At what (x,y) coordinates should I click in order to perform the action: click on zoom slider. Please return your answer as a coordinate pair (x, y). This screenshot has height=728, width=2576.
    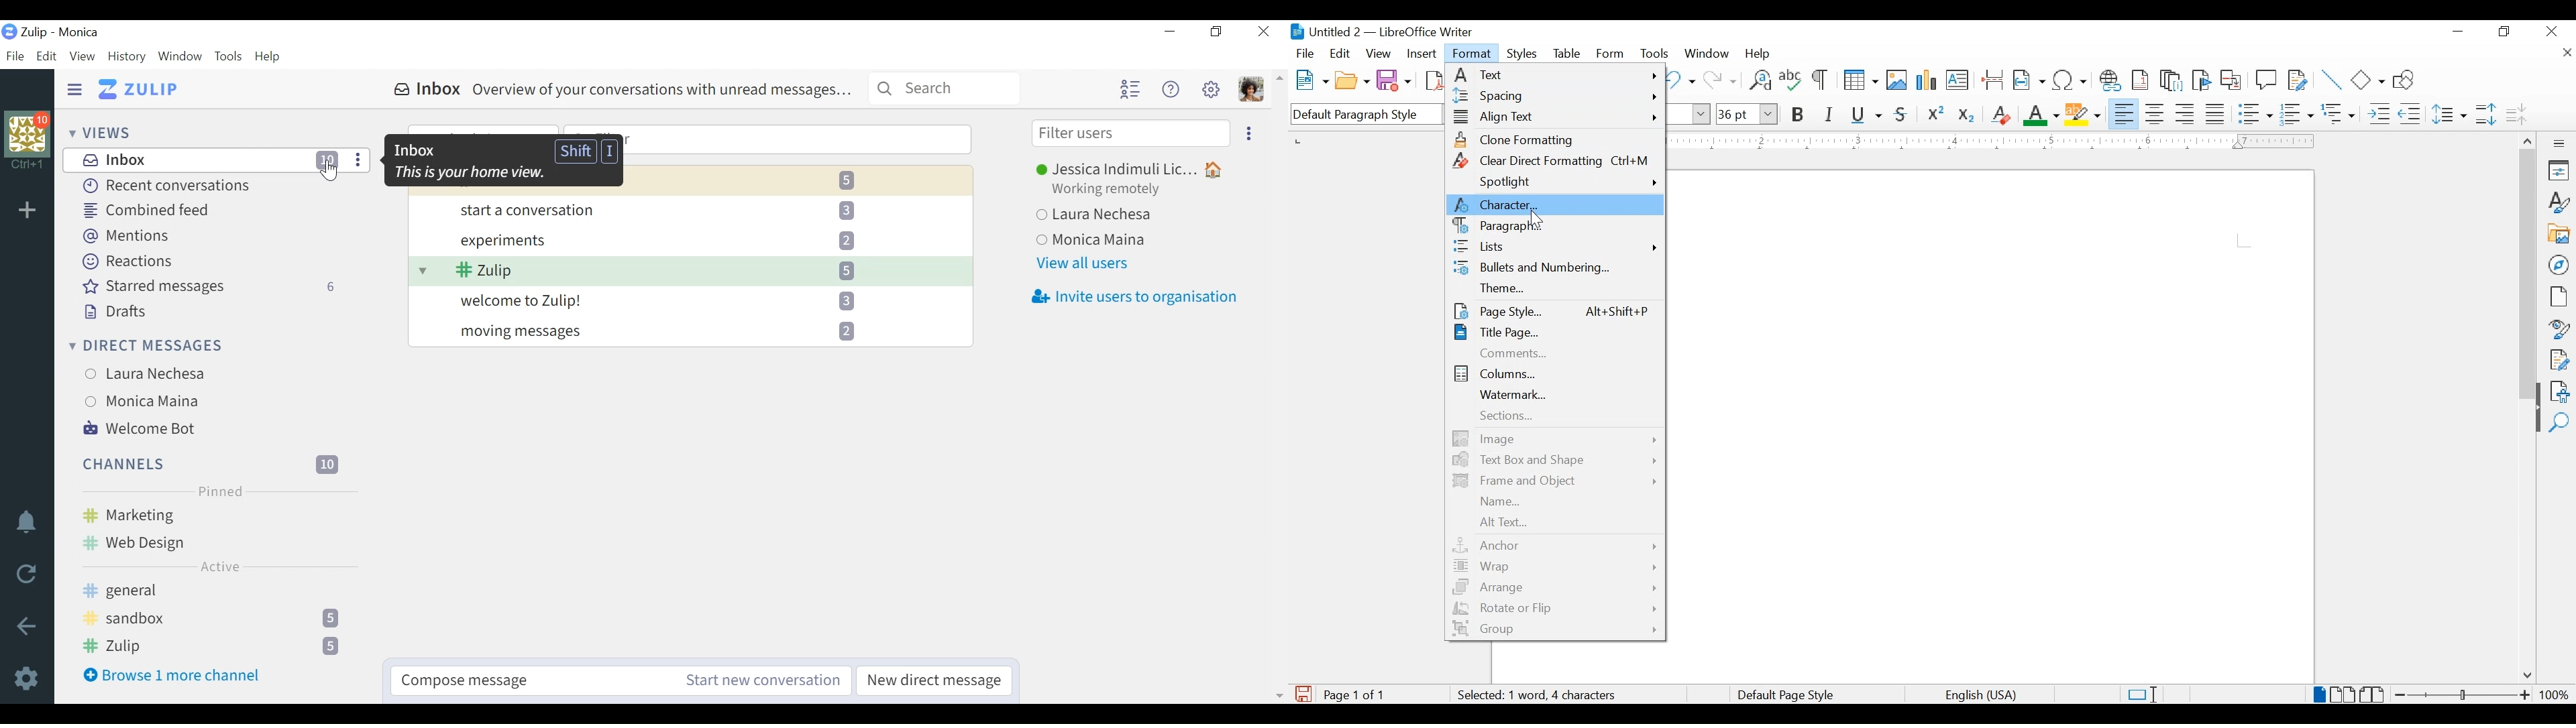
    Looking at the image, I should click on (2463, 695).